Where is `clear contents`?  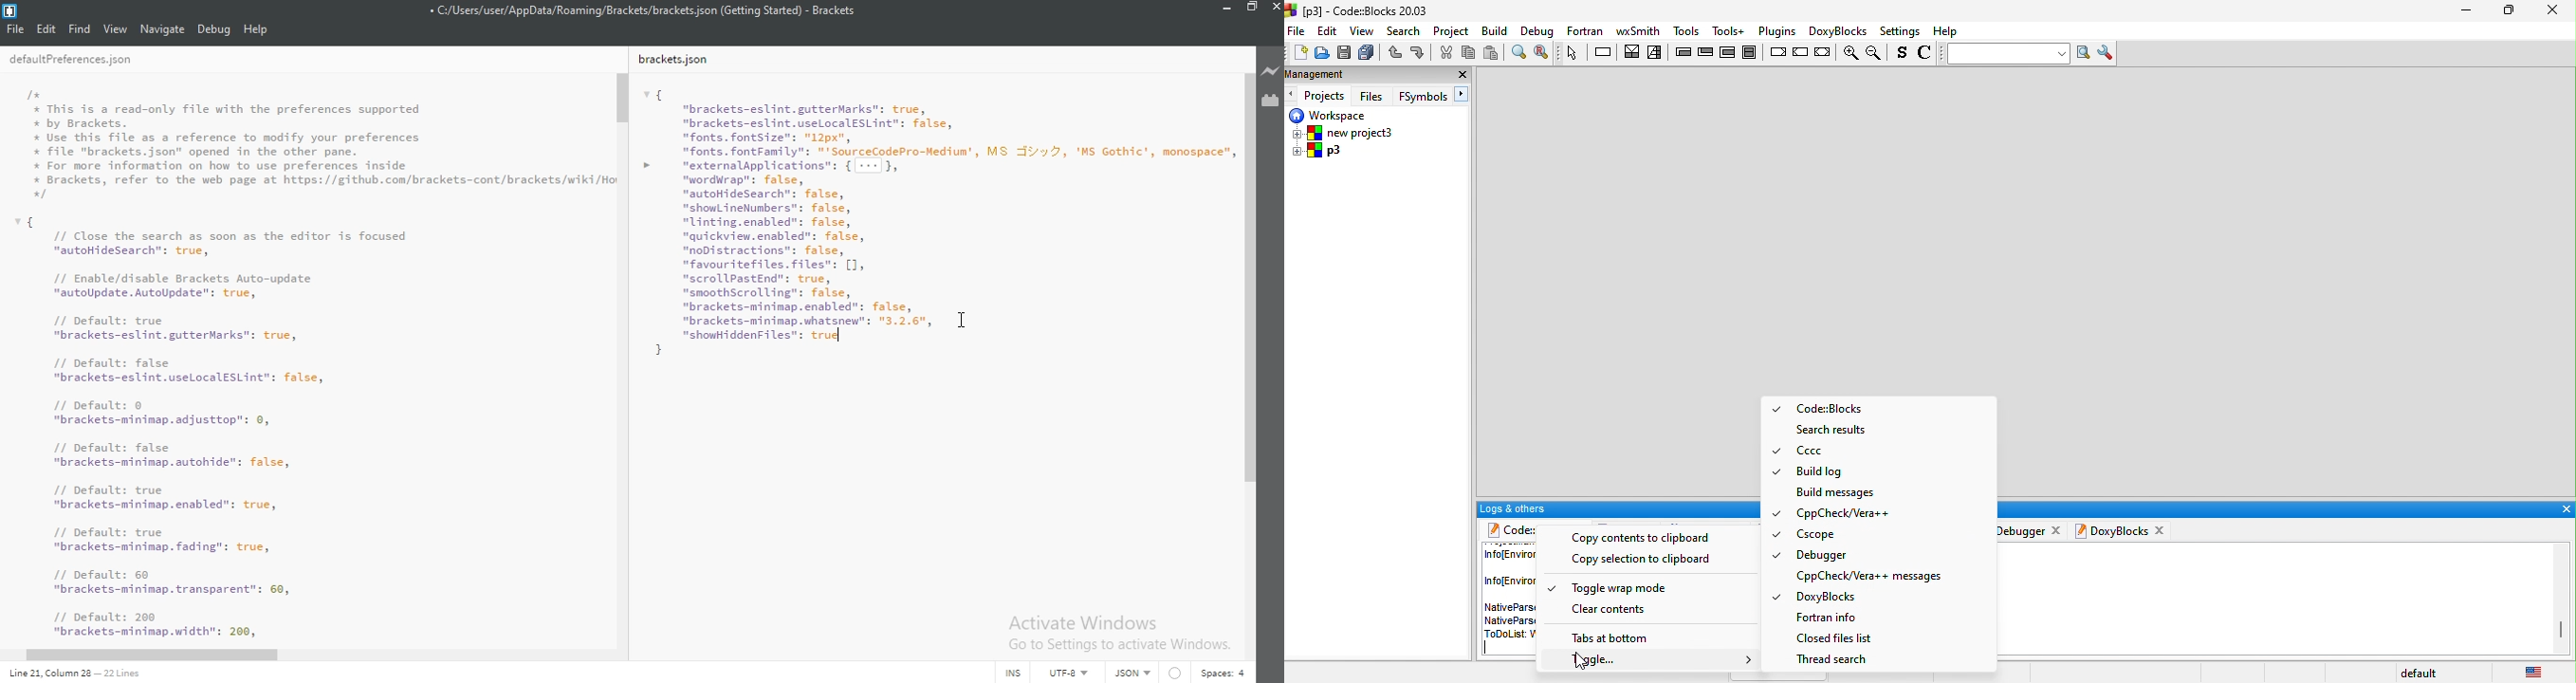 clear contents is located at coordinates (1615, 611).